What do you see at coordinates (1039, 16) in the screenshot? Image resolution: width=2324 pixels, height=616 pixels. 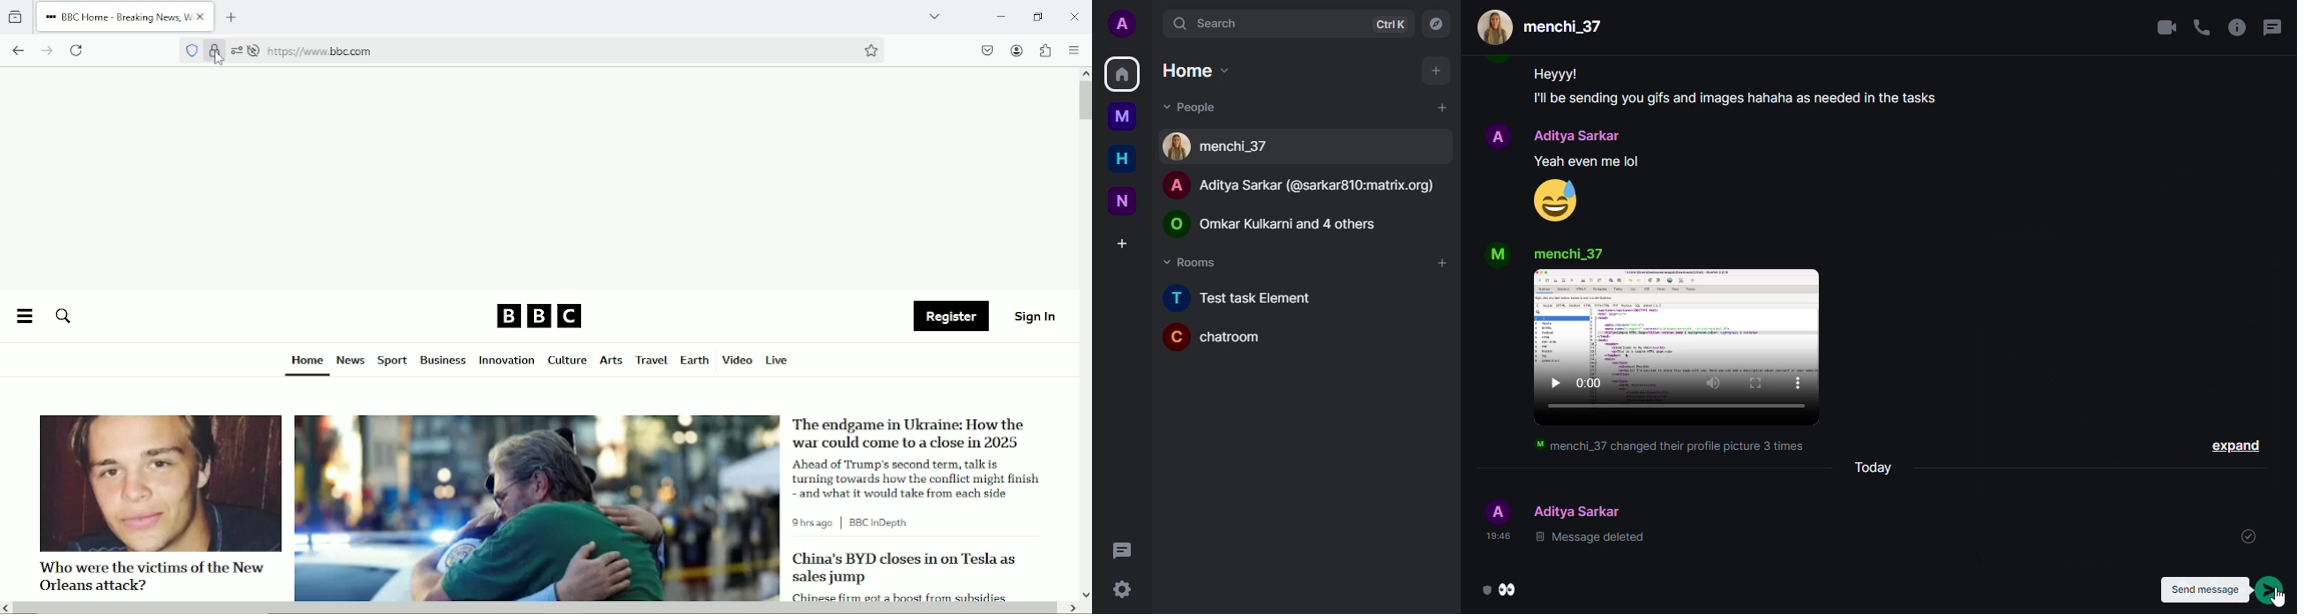 I see `restore down` at bounding box center [1039, 16].